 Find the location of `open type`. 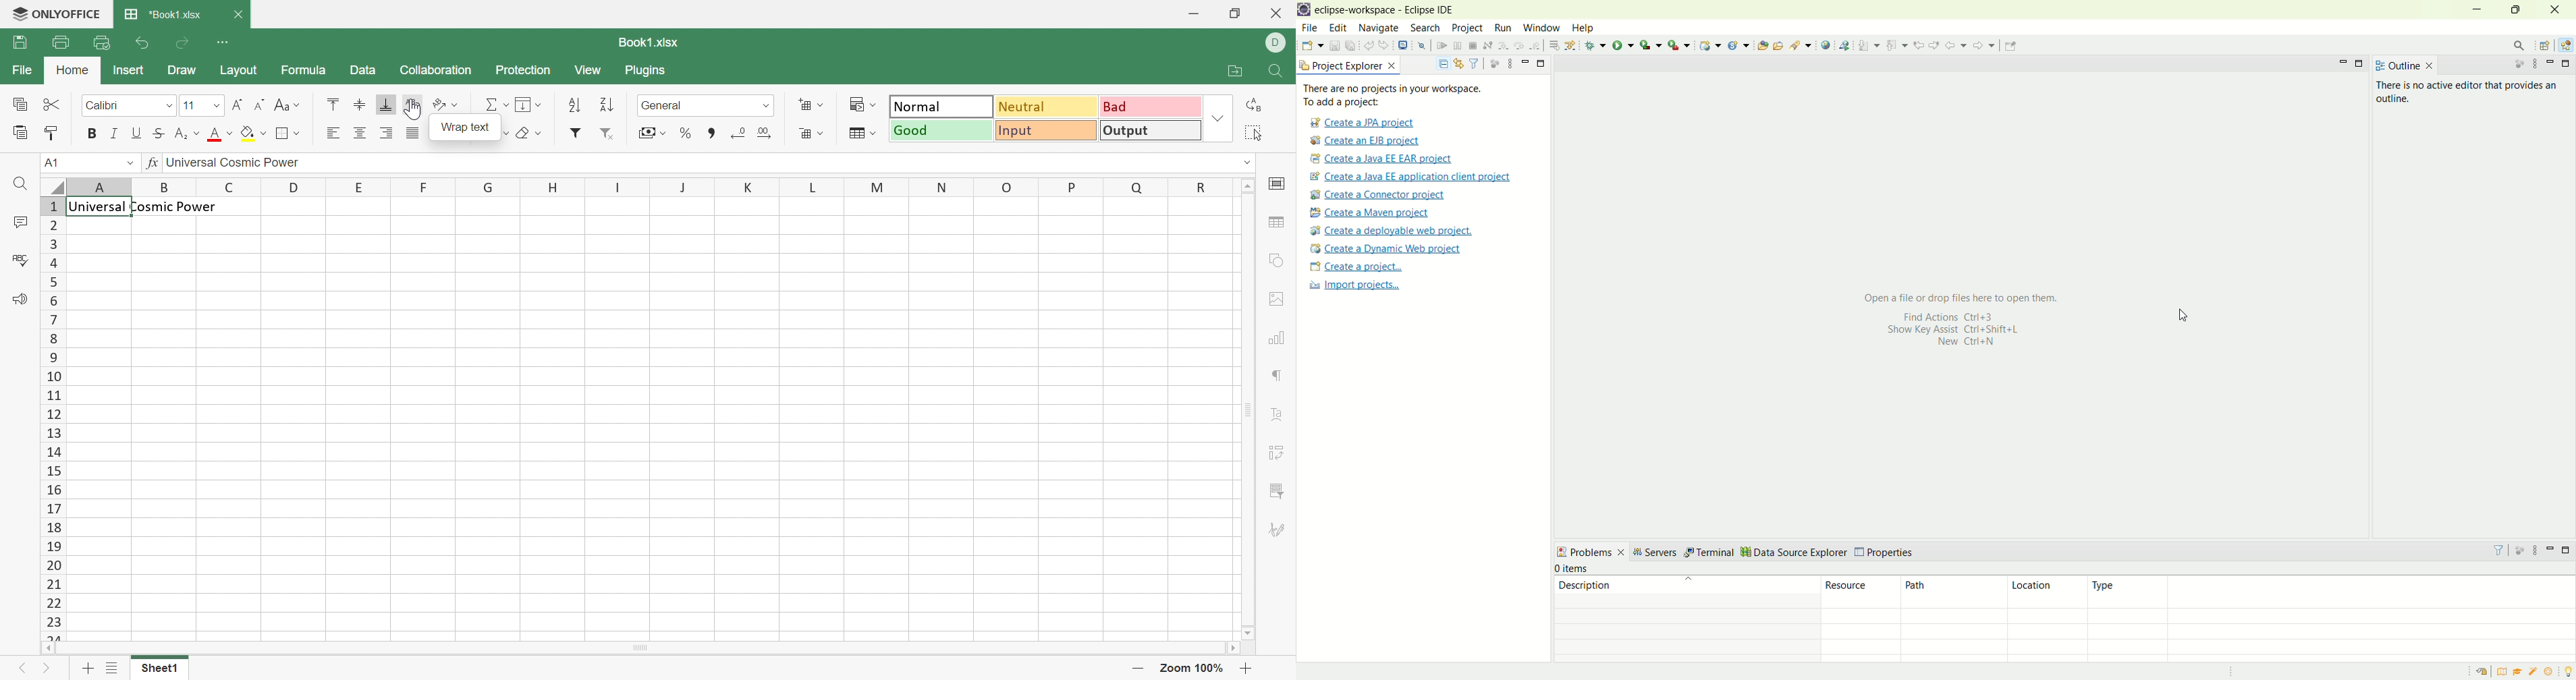

open type is located at coordinates (1762, 46).